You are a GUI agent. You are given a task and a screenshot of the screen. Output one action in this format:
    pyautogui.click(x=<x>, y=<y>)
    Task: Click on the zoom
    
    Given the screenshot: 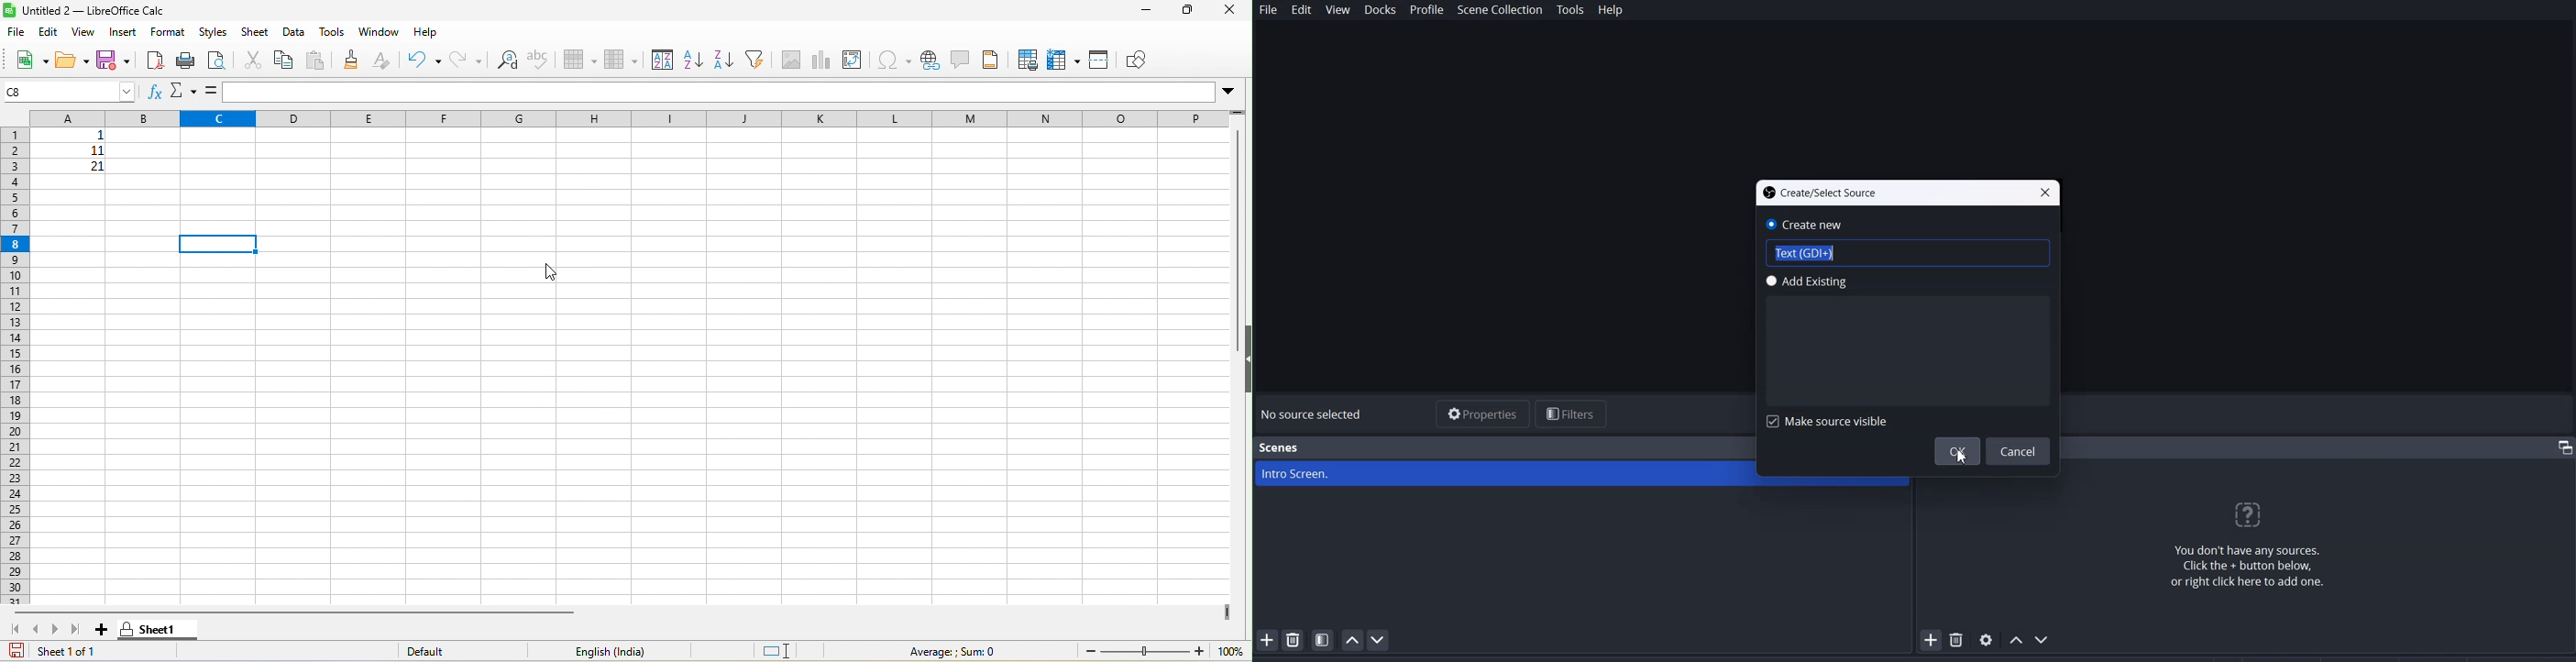 What is the action you would take?
    pyautogui.click(x=1164, y=652)
    